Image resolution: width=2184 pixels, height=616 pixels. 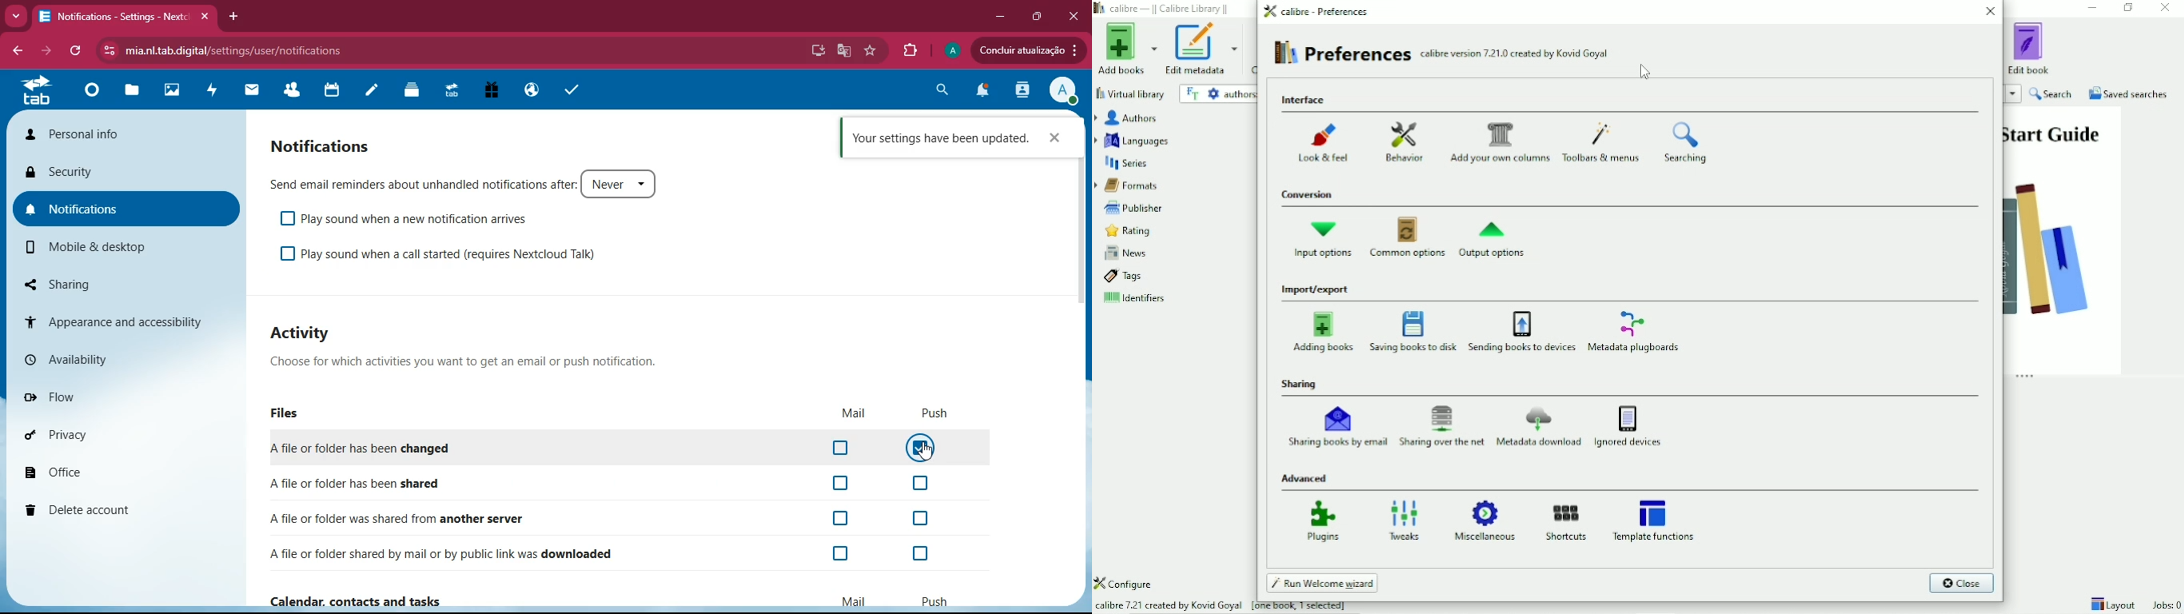 What do you see at coordinates (937, 600) in the screenshot?
I see `push` at bounding box center [937, 600].